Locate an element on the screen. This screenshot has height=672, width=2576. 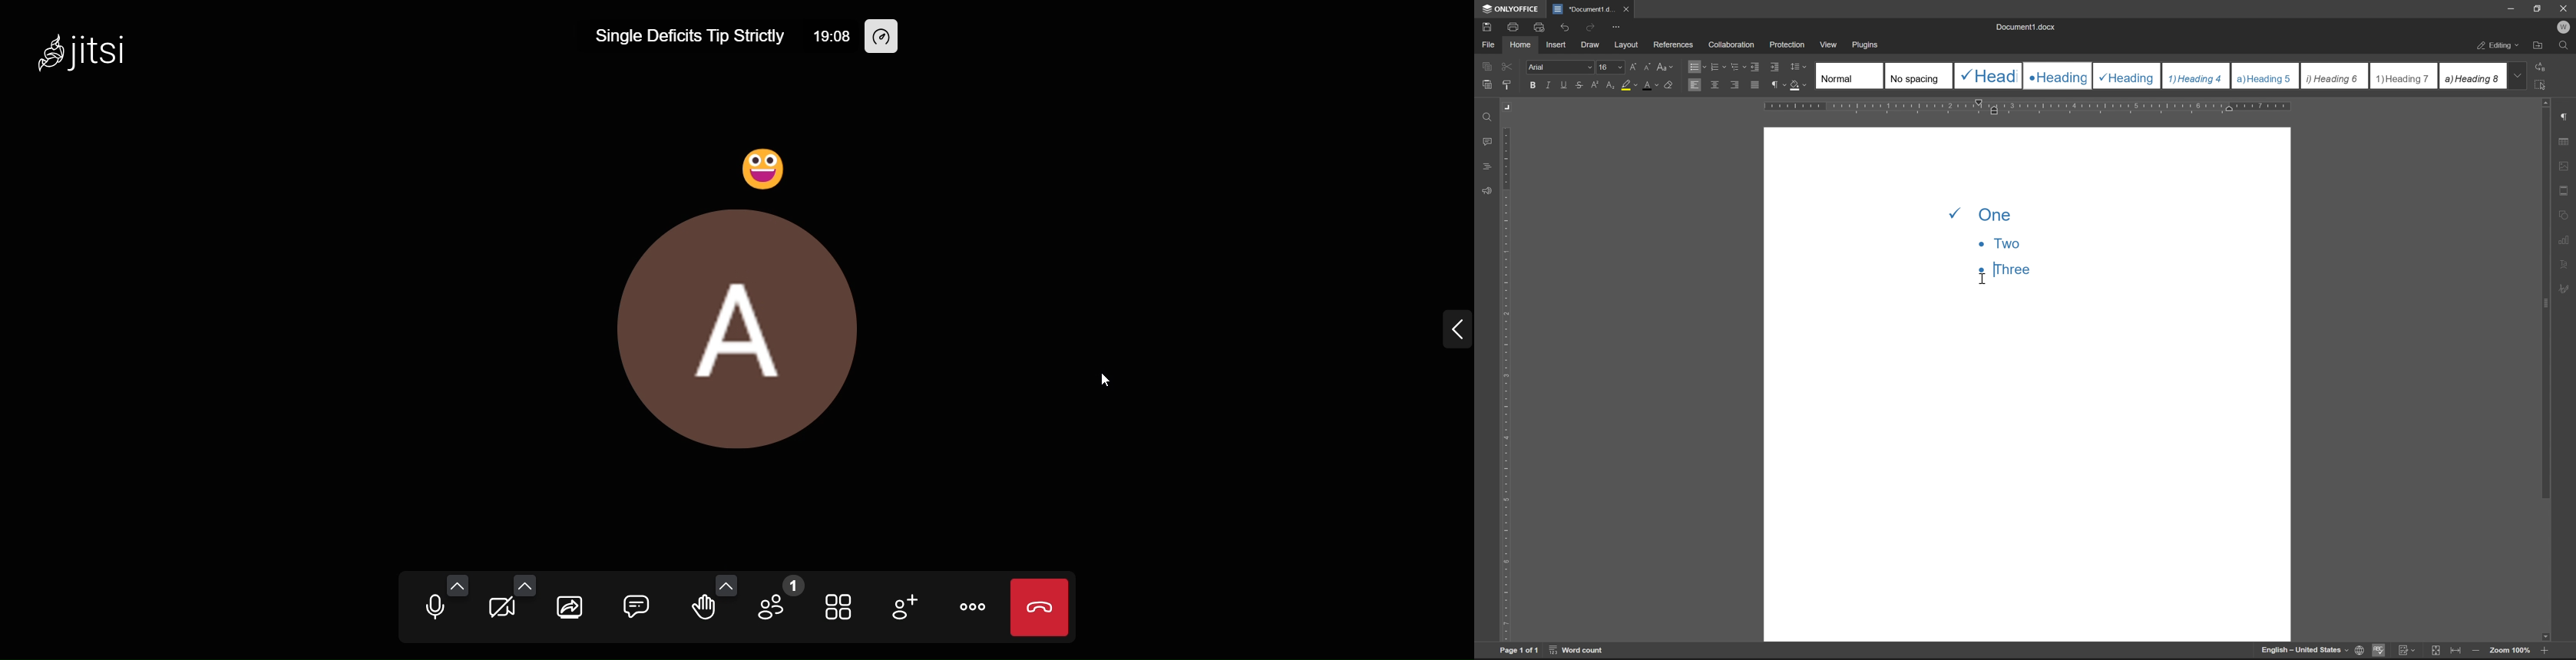
change case is located at coordinates (1666, 66).